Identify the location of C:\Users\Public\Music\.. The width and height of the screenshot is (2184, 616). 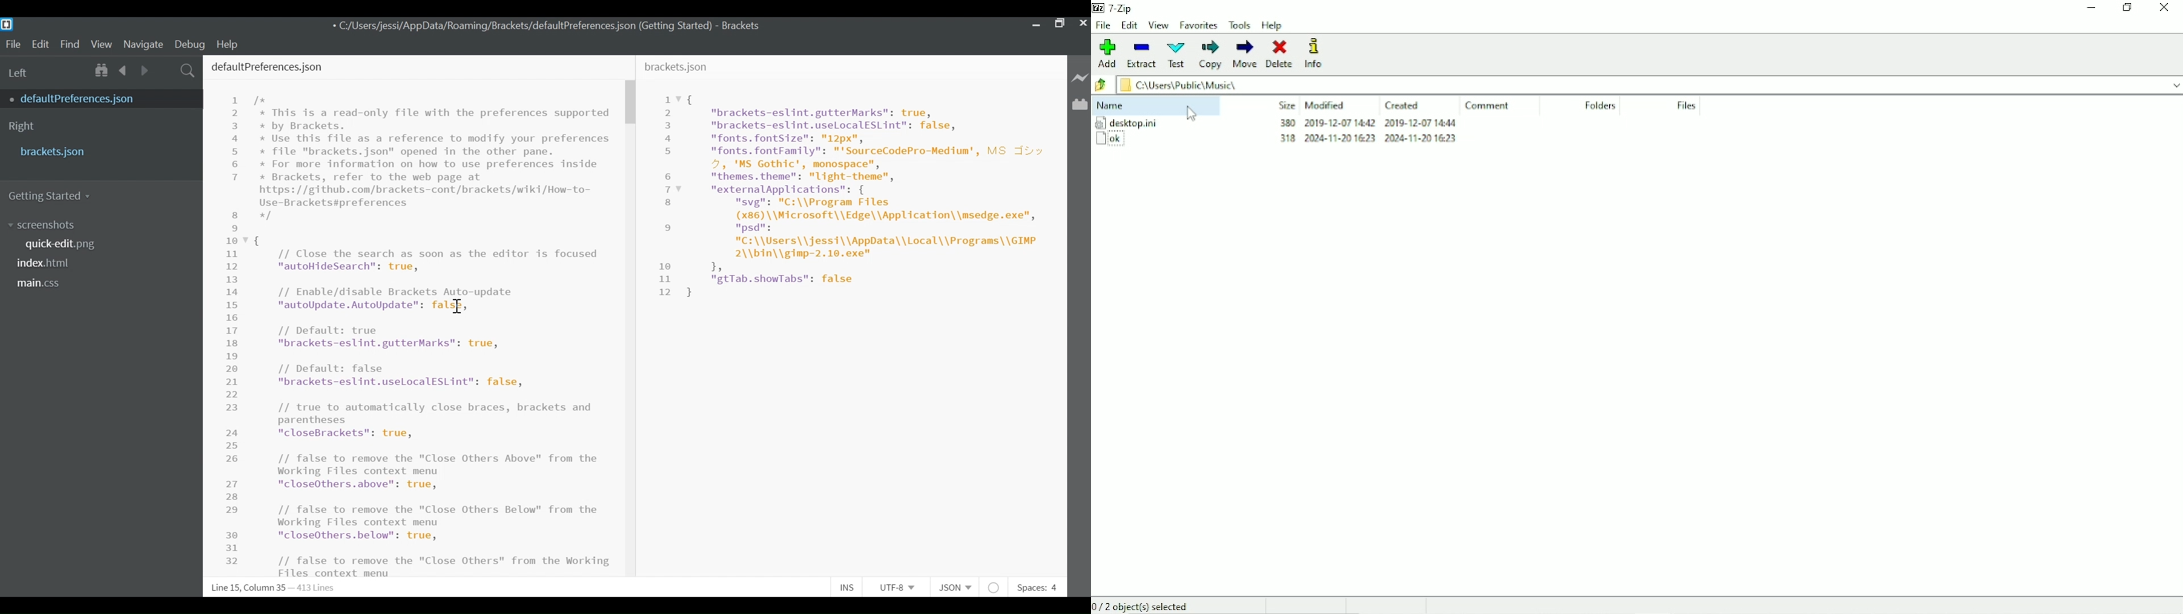
(1183, 85).